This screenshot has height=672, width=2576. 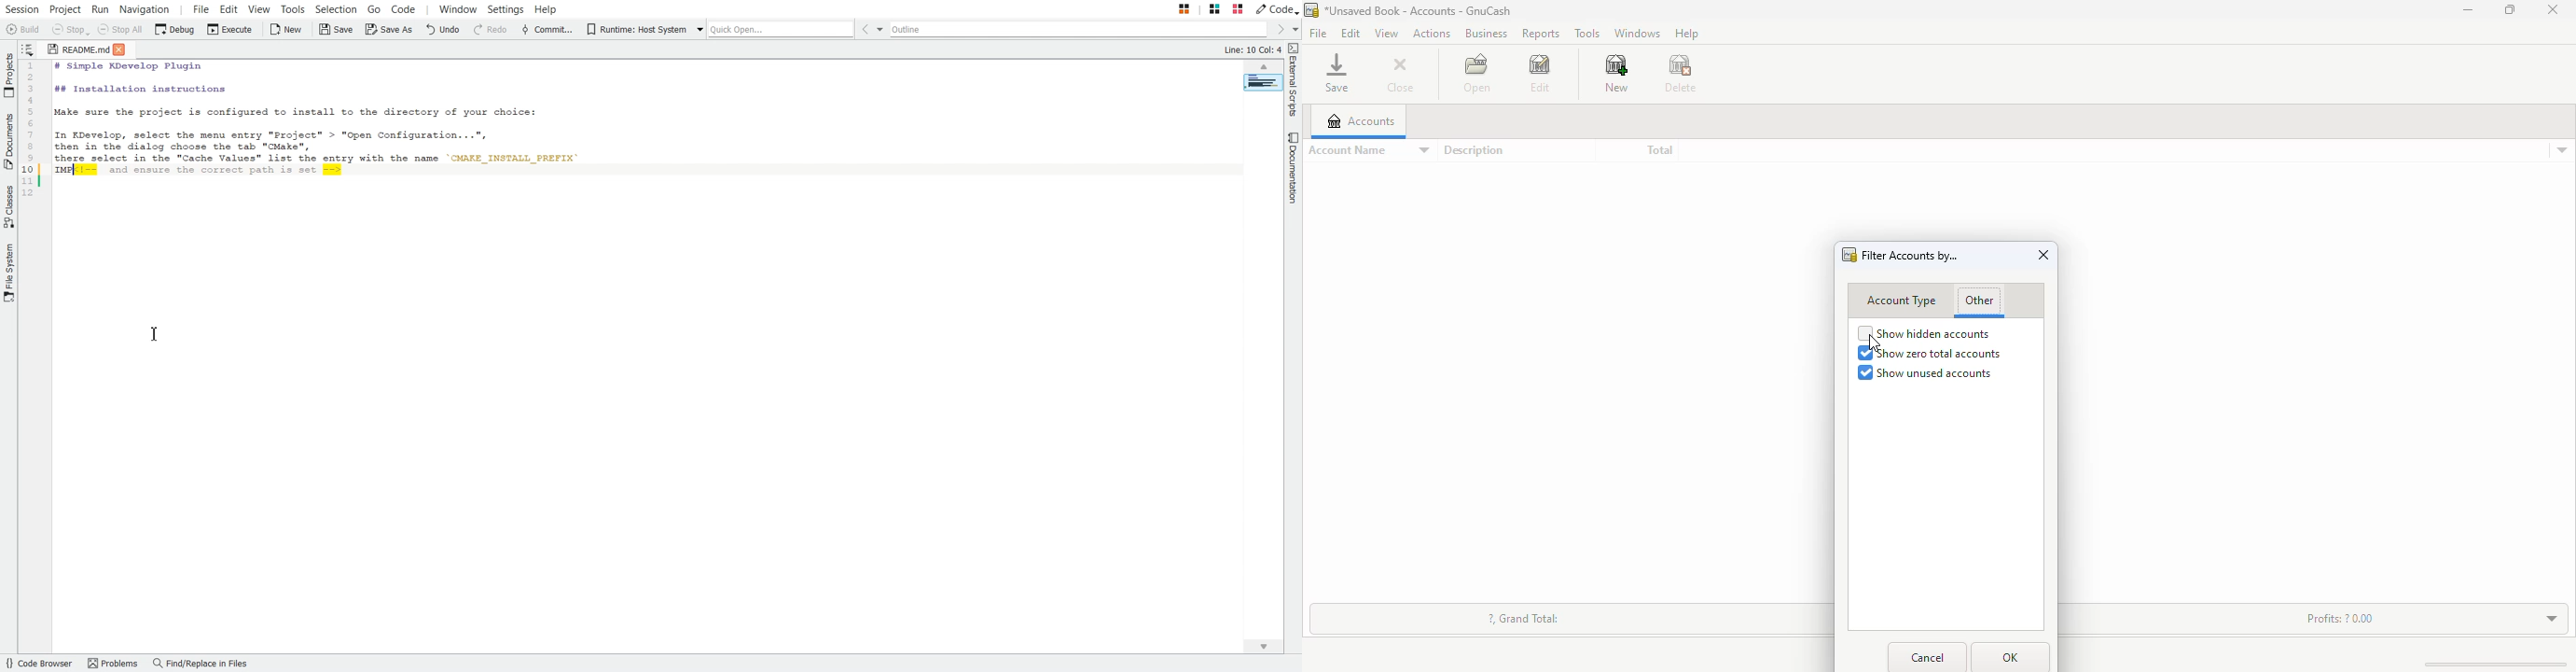 What do you see at coordinates (1636, 34) in the screenshot?
I see `windows` at bounding box center [1636, 34].